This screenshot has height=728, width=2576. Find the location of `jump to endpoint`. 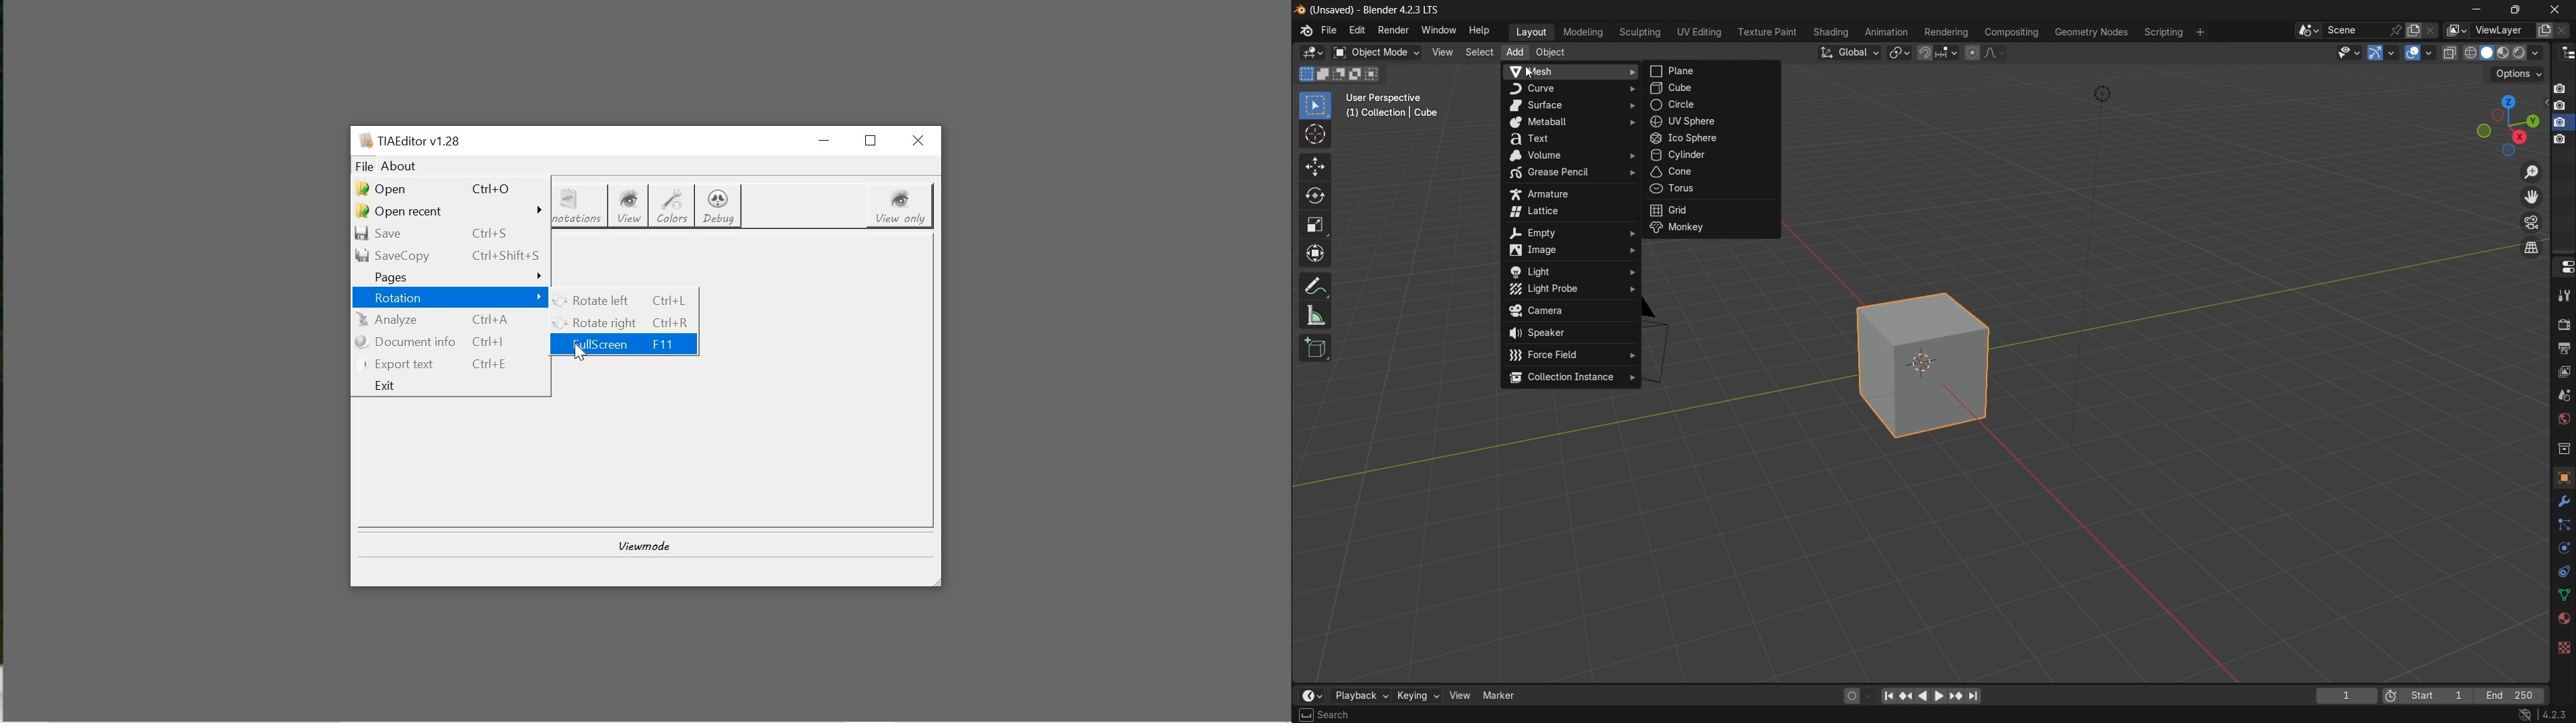

jump to endpoint is located at coordinates (1975, 696).